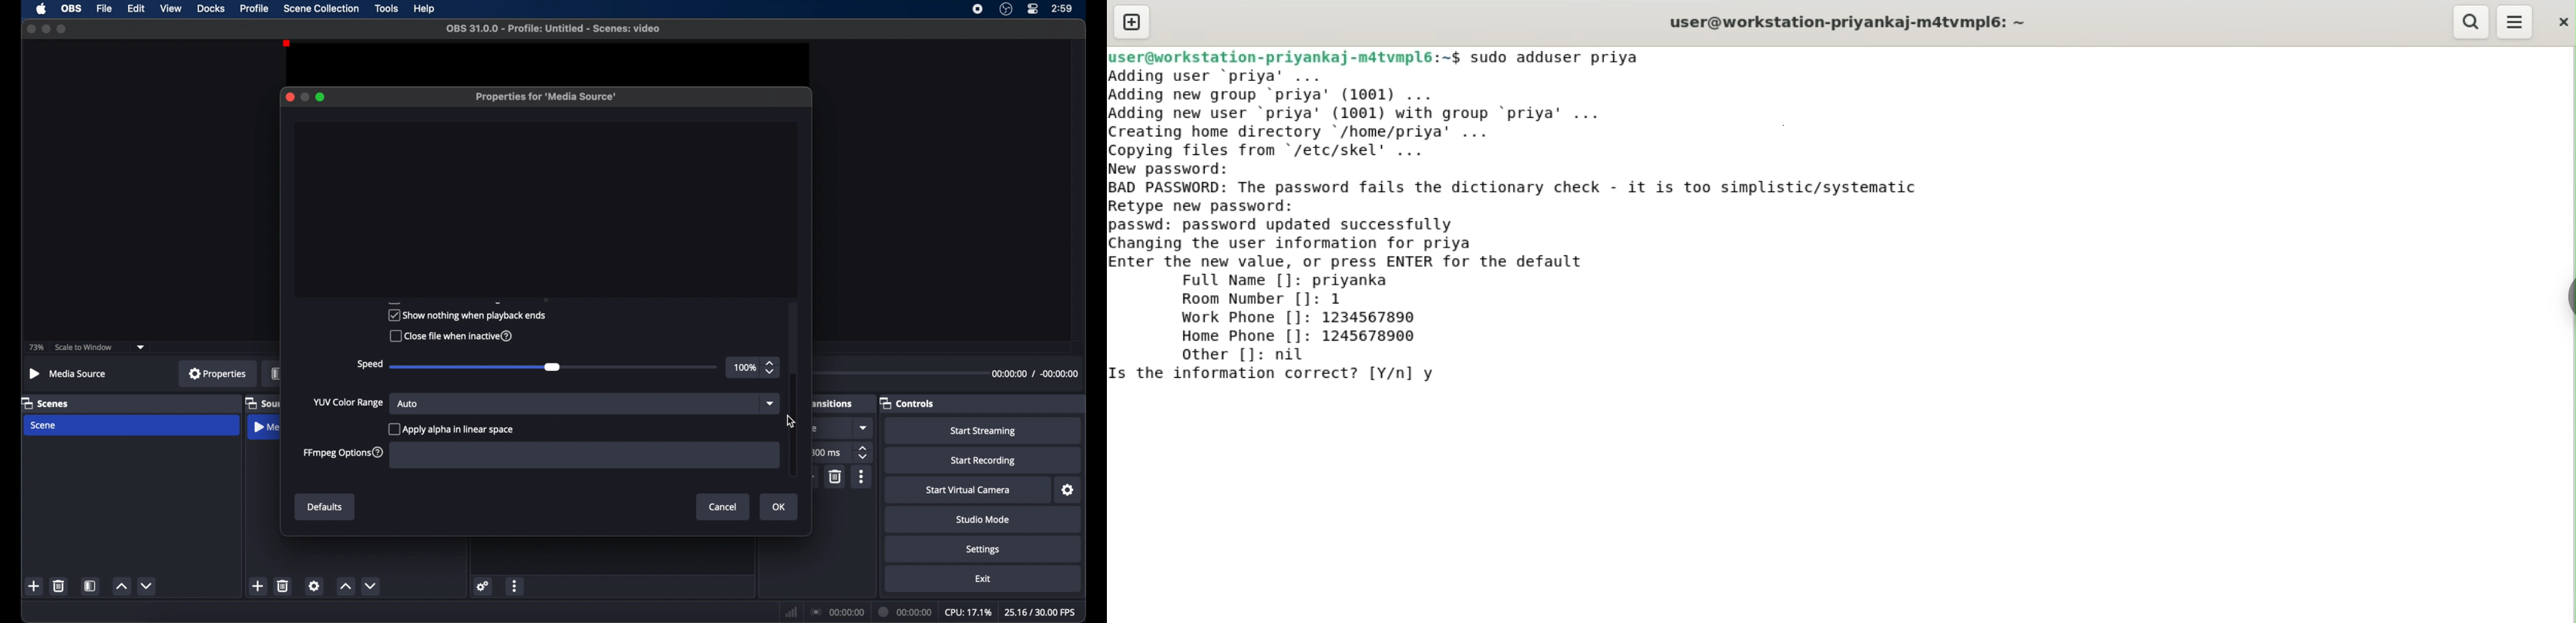 This screenshot has height=644, width=2576. What do you see at coordinates (212, 9) in the screenshot?
I see `docks` at bounding box center [212, 9].